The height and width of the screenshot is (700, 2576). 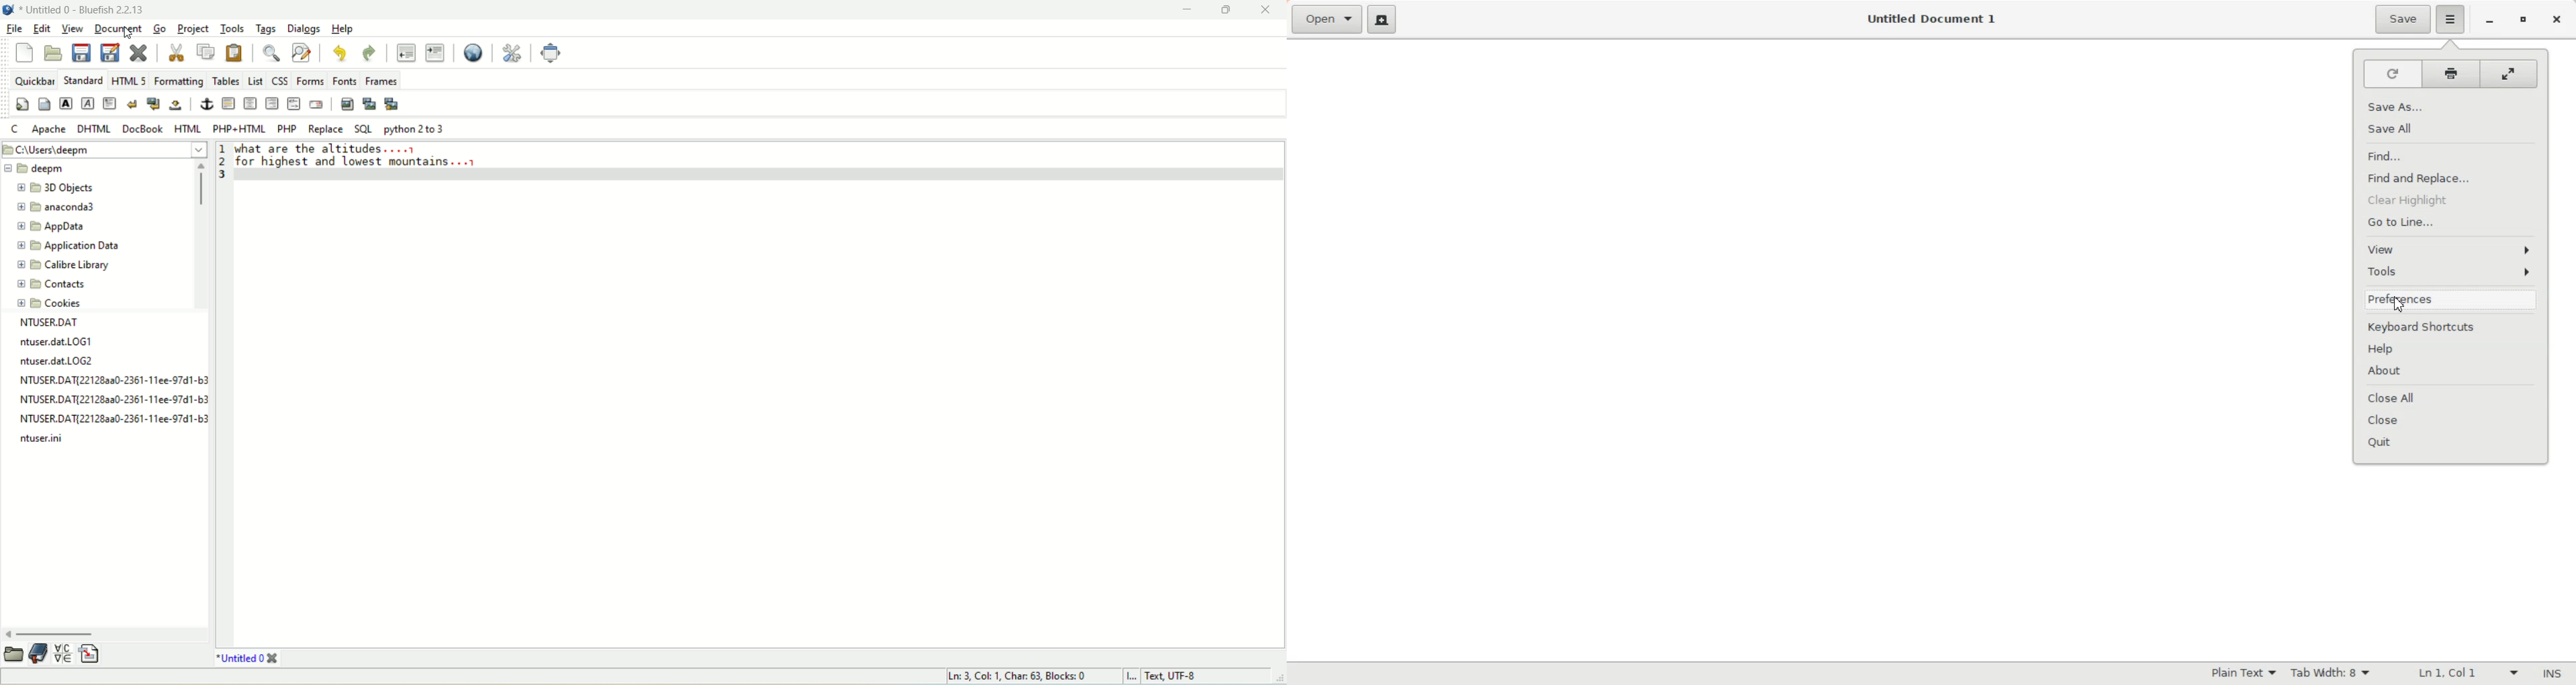 What do you see at coordinates (174, 107) in the screenshot?
I see `non-breaking space` at bounding box center [174, 107].